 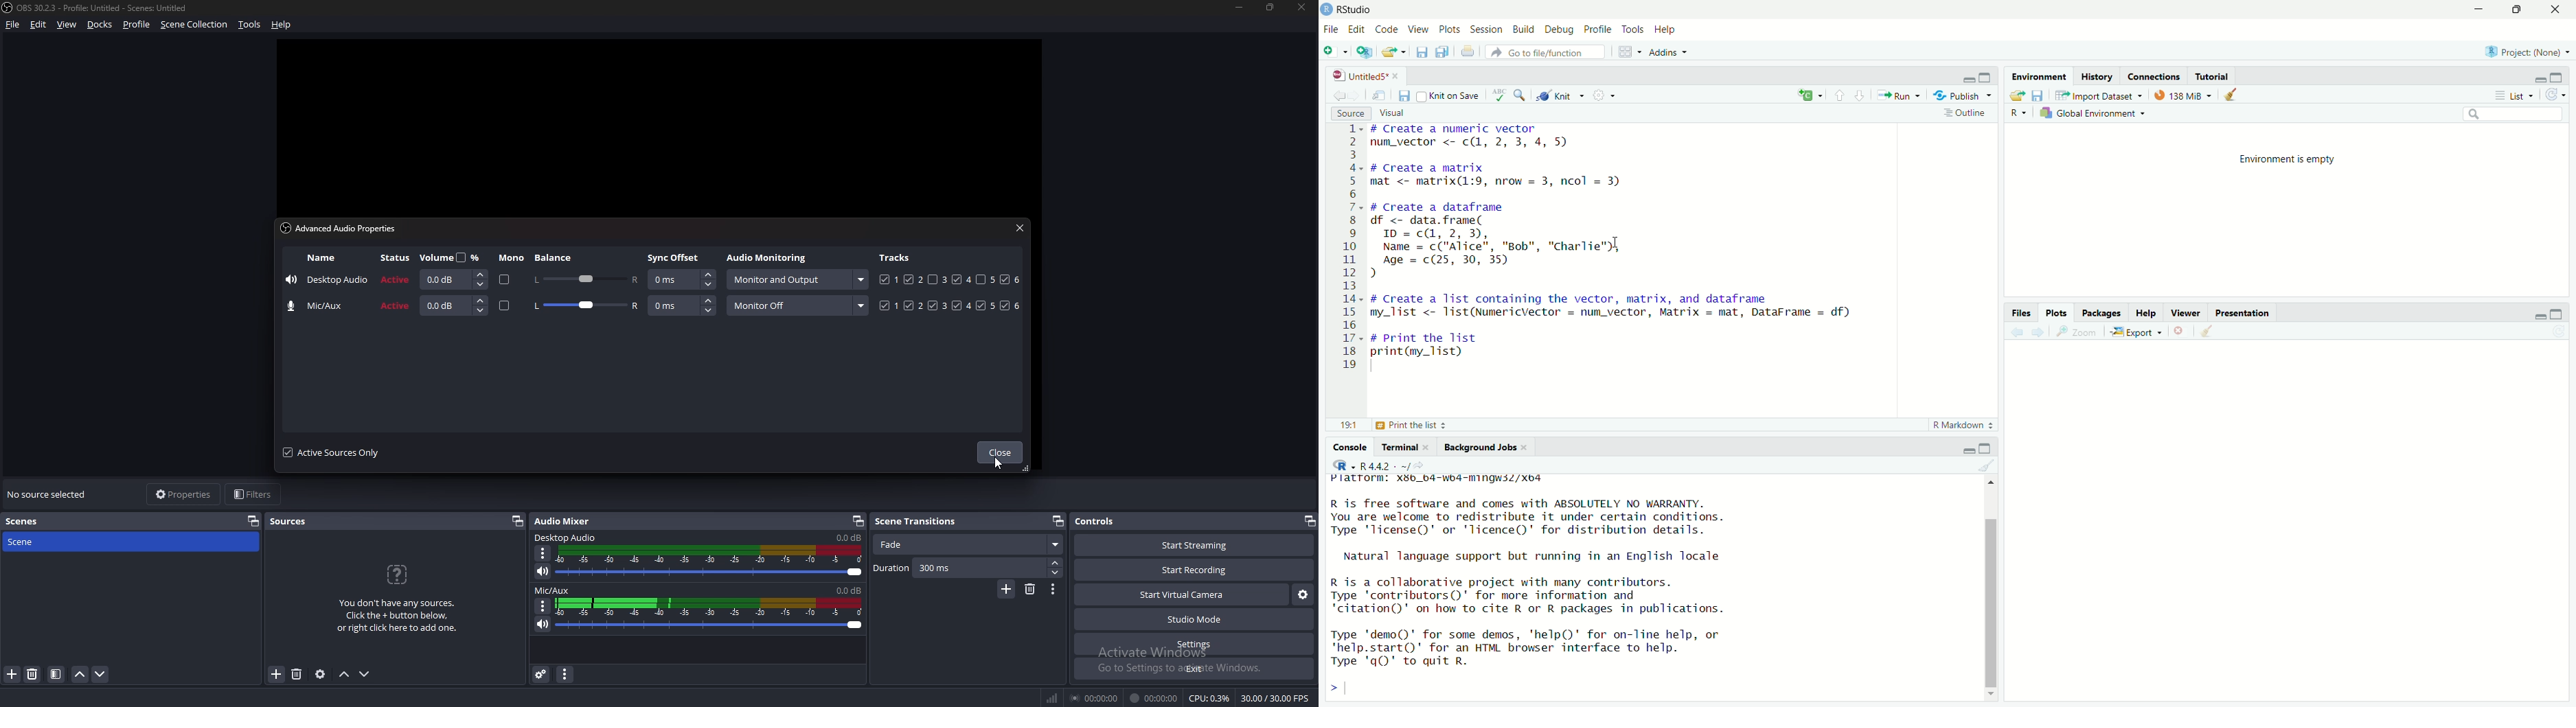 What do you see at coordinates (1415, 425) in the screenshot?
I see `3 Print the list +` at bounding box center [1415, 425].